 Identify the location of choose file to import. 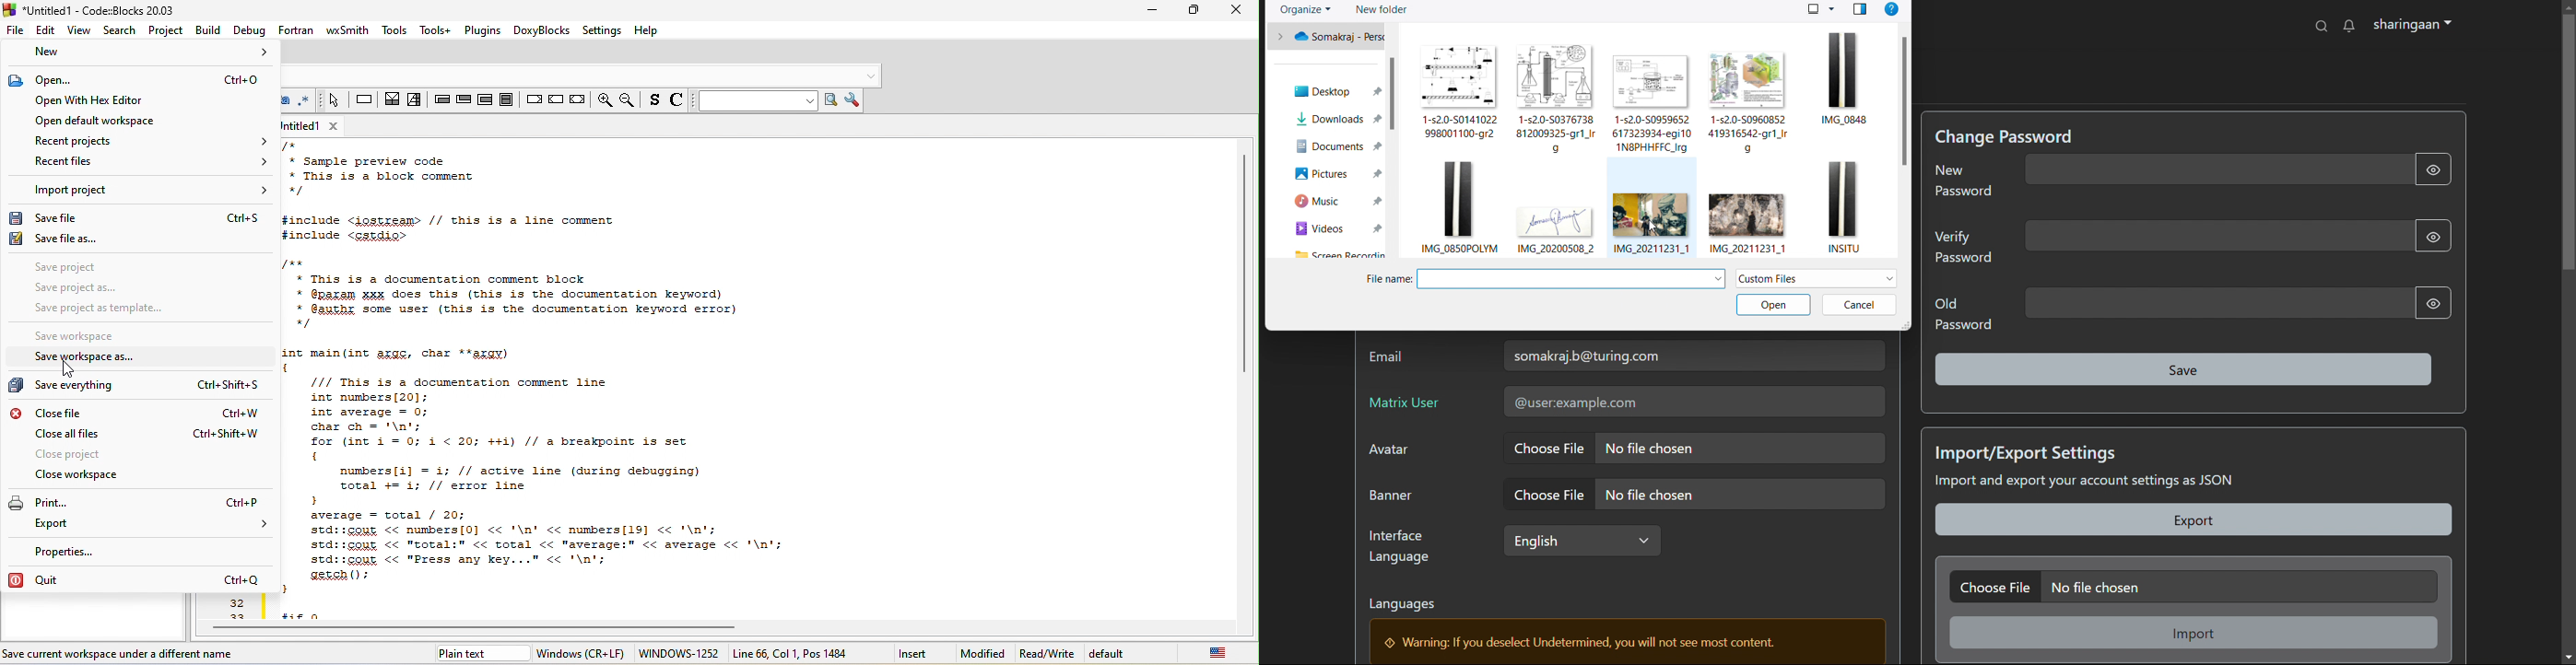
(2193, 586).